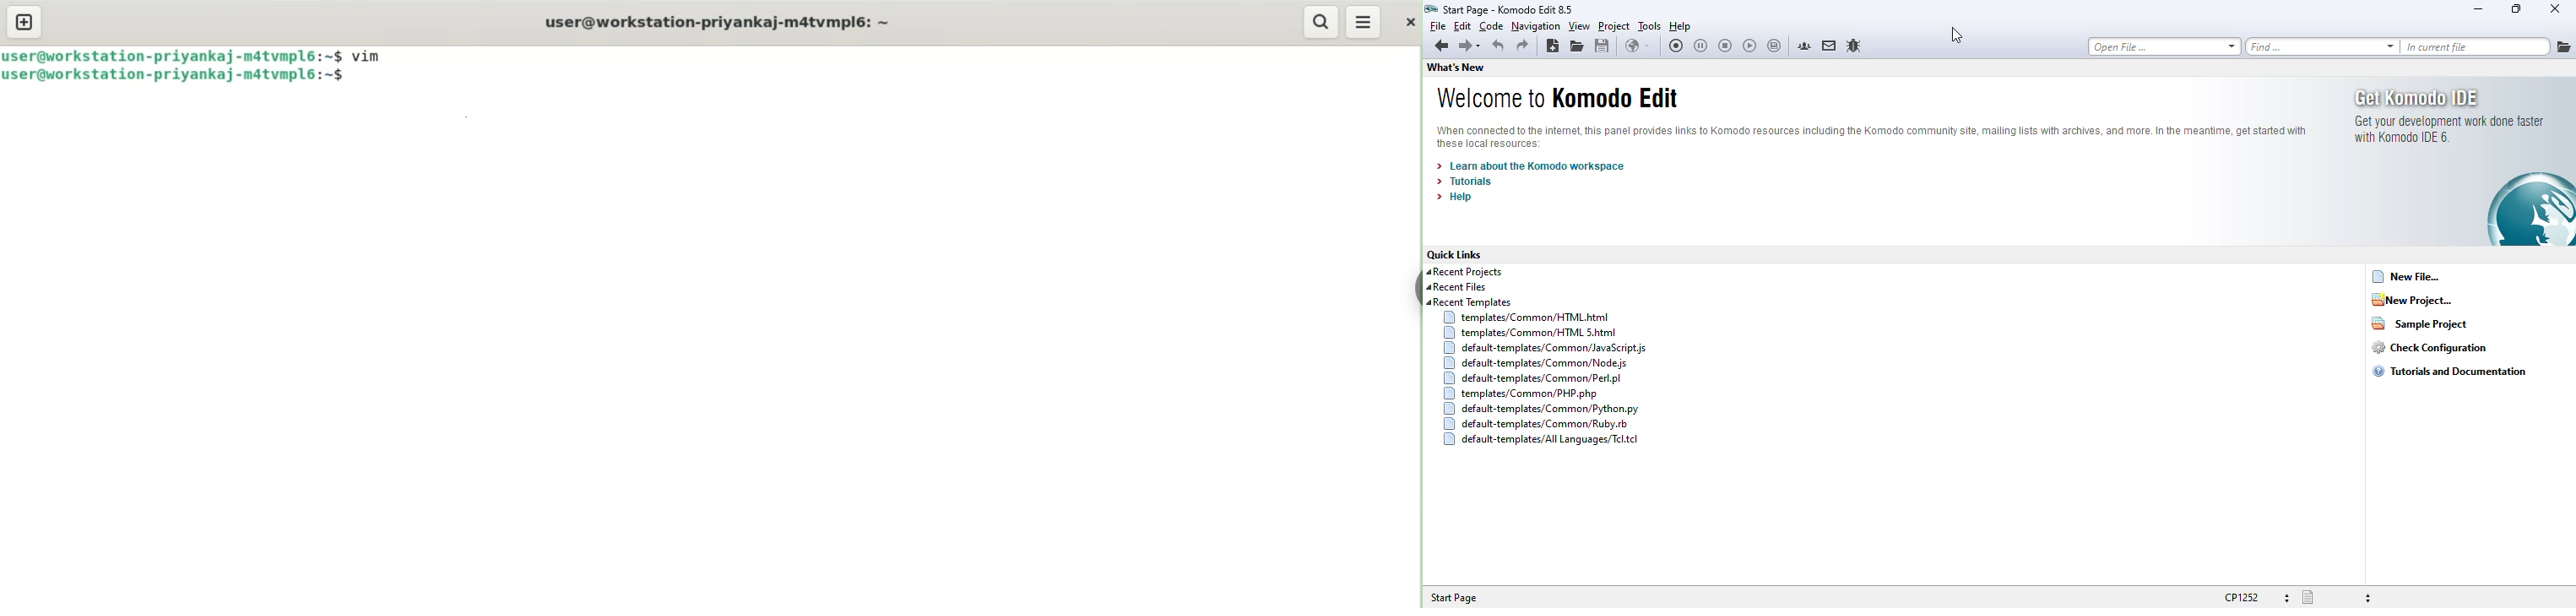 Image resolution: width=2576 pixels, height=616 pixels. What do you see at coordinates (1700, 46) in the screenshot?
I see `pause macro recording` at bounding box center [1700, 46].